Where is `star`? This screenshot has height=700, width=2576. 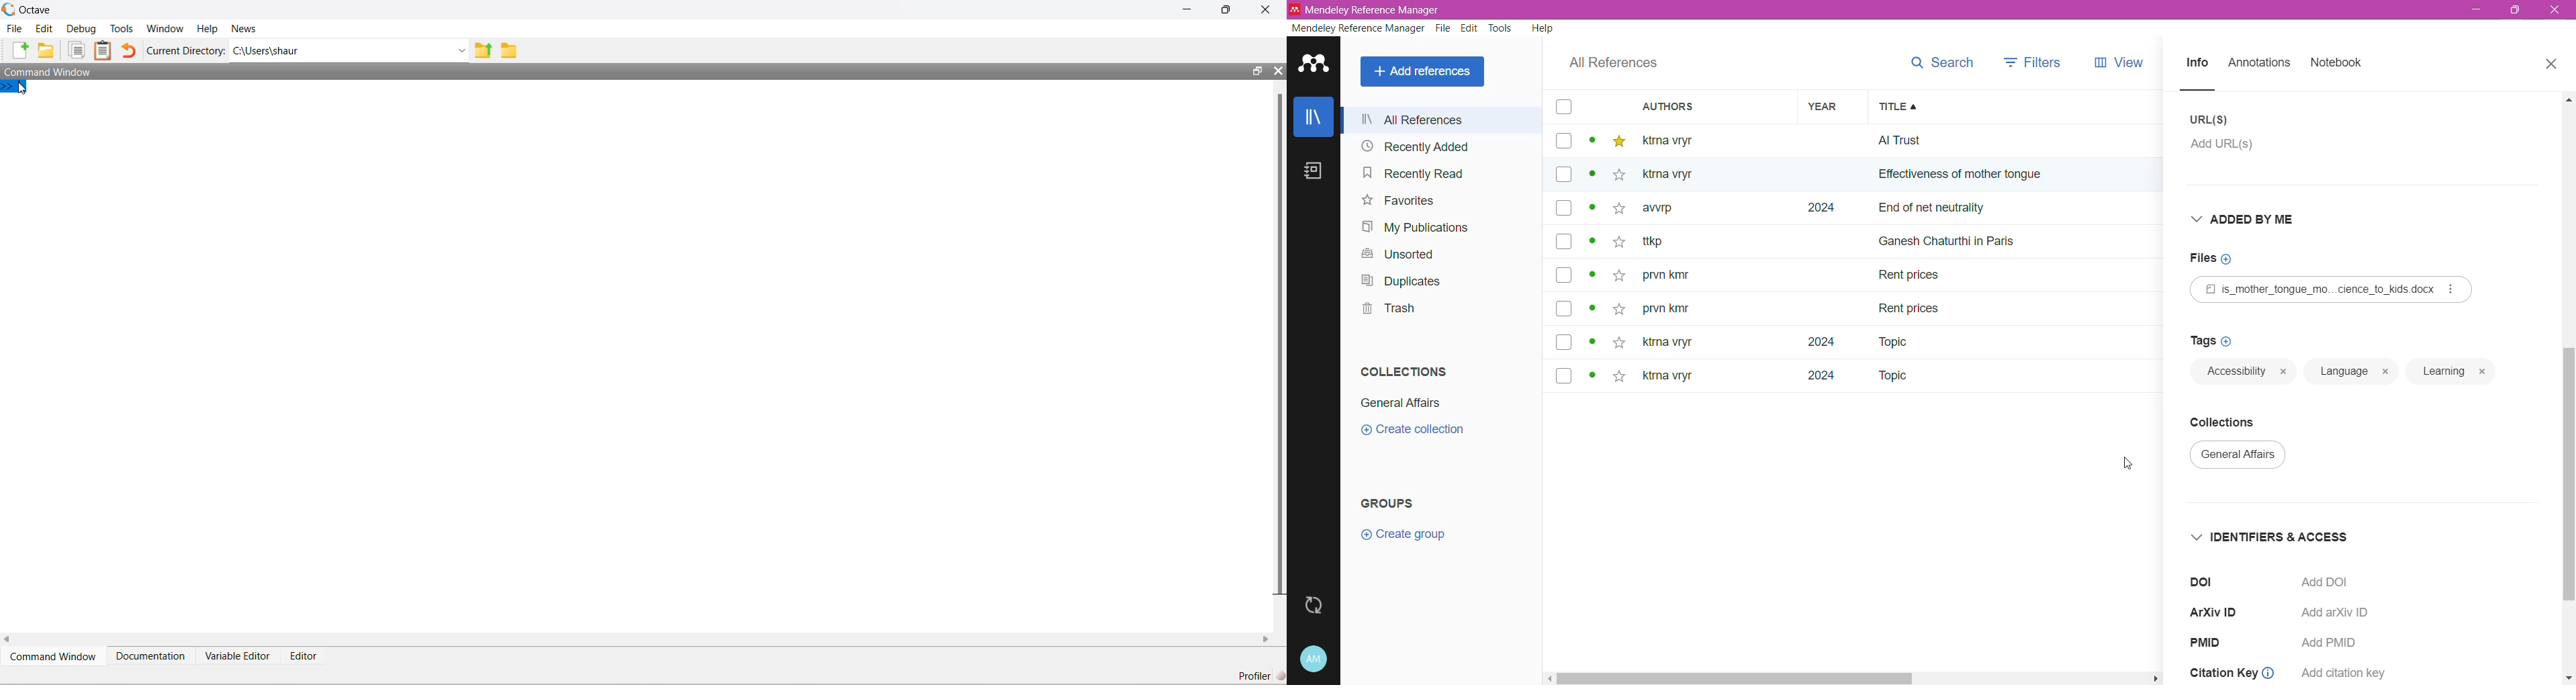 star is located at coordinates (1614, 213).